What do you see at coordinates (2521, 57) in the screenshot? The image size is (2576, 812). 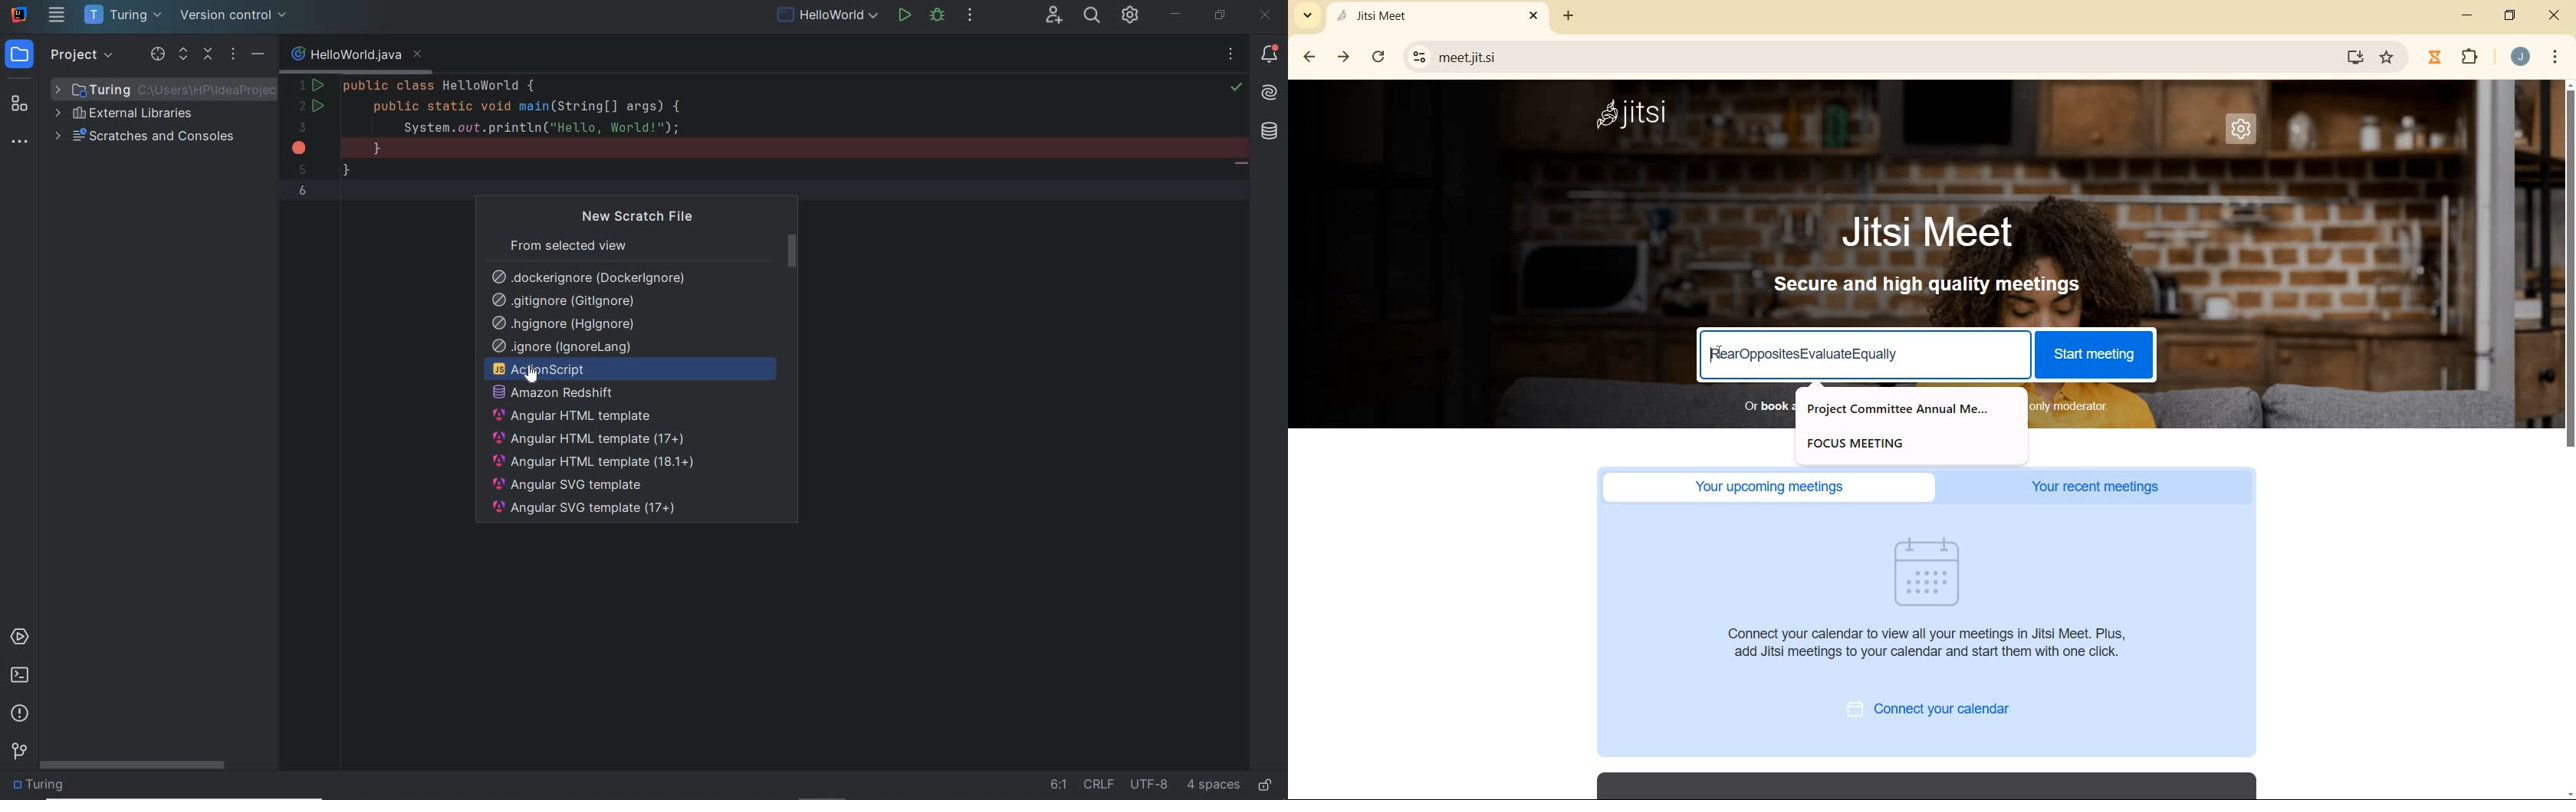 I see `ACCOUNT` at bounding box center [2521, 57].